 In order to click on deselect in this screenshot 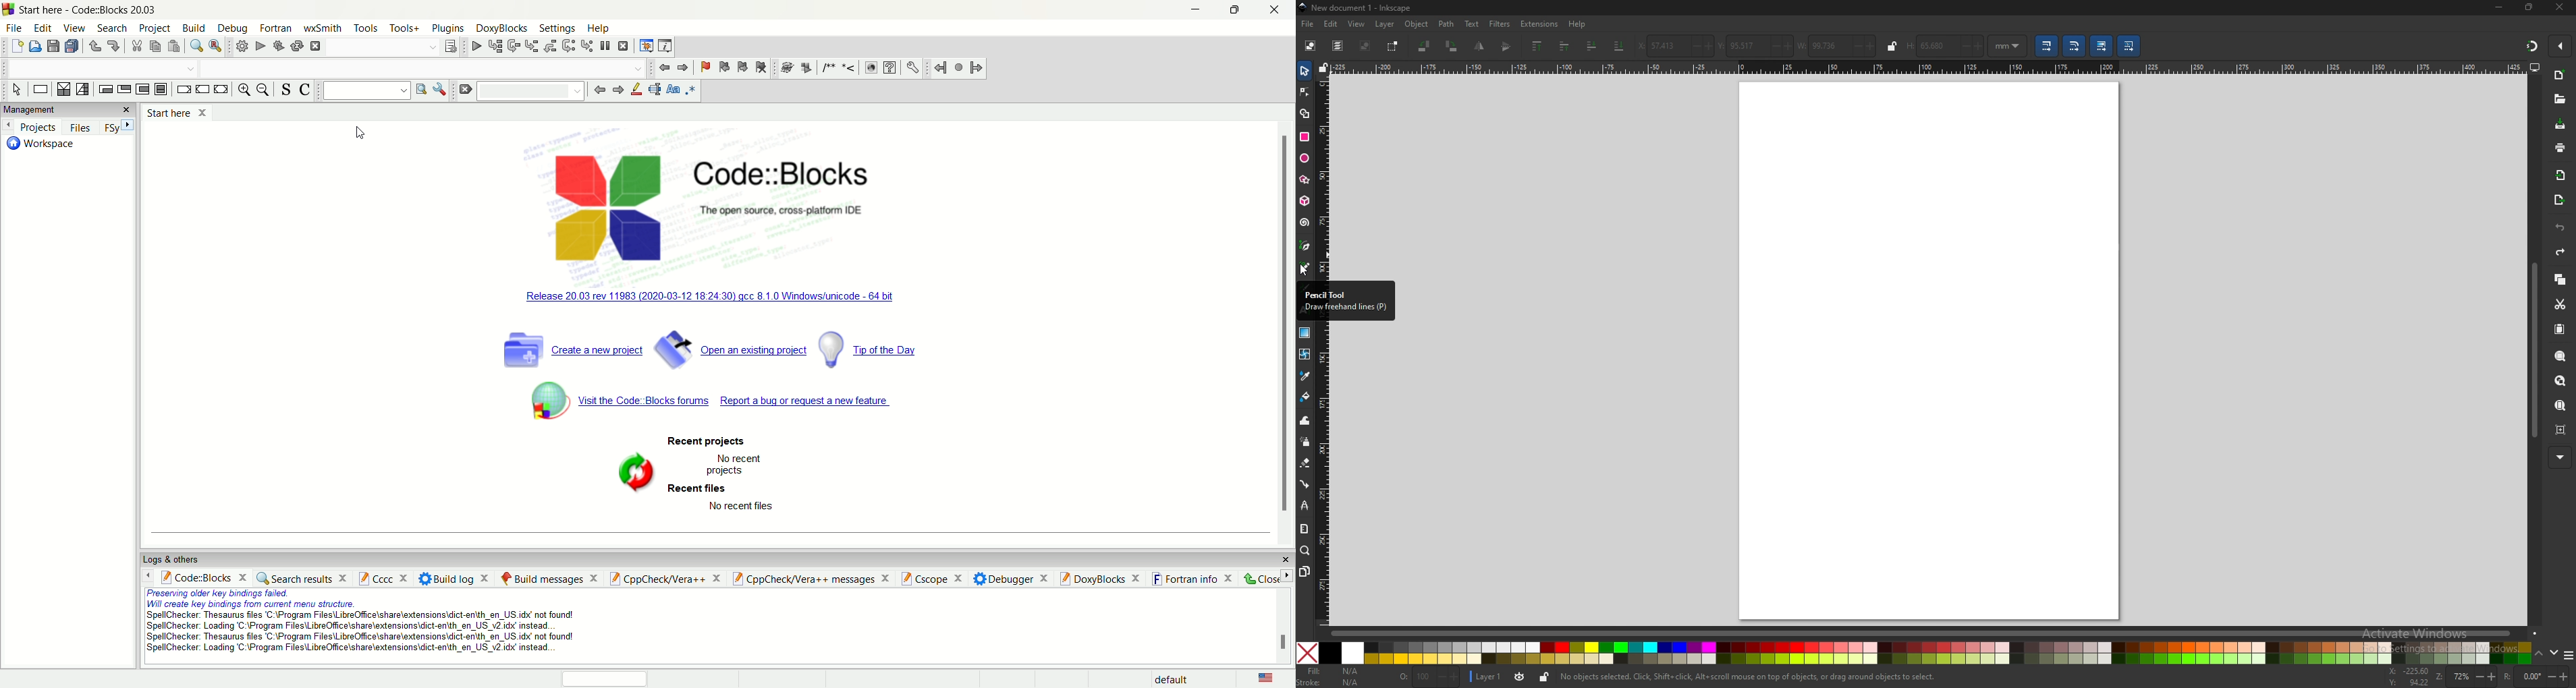, I will do `click(1366, 46)`.